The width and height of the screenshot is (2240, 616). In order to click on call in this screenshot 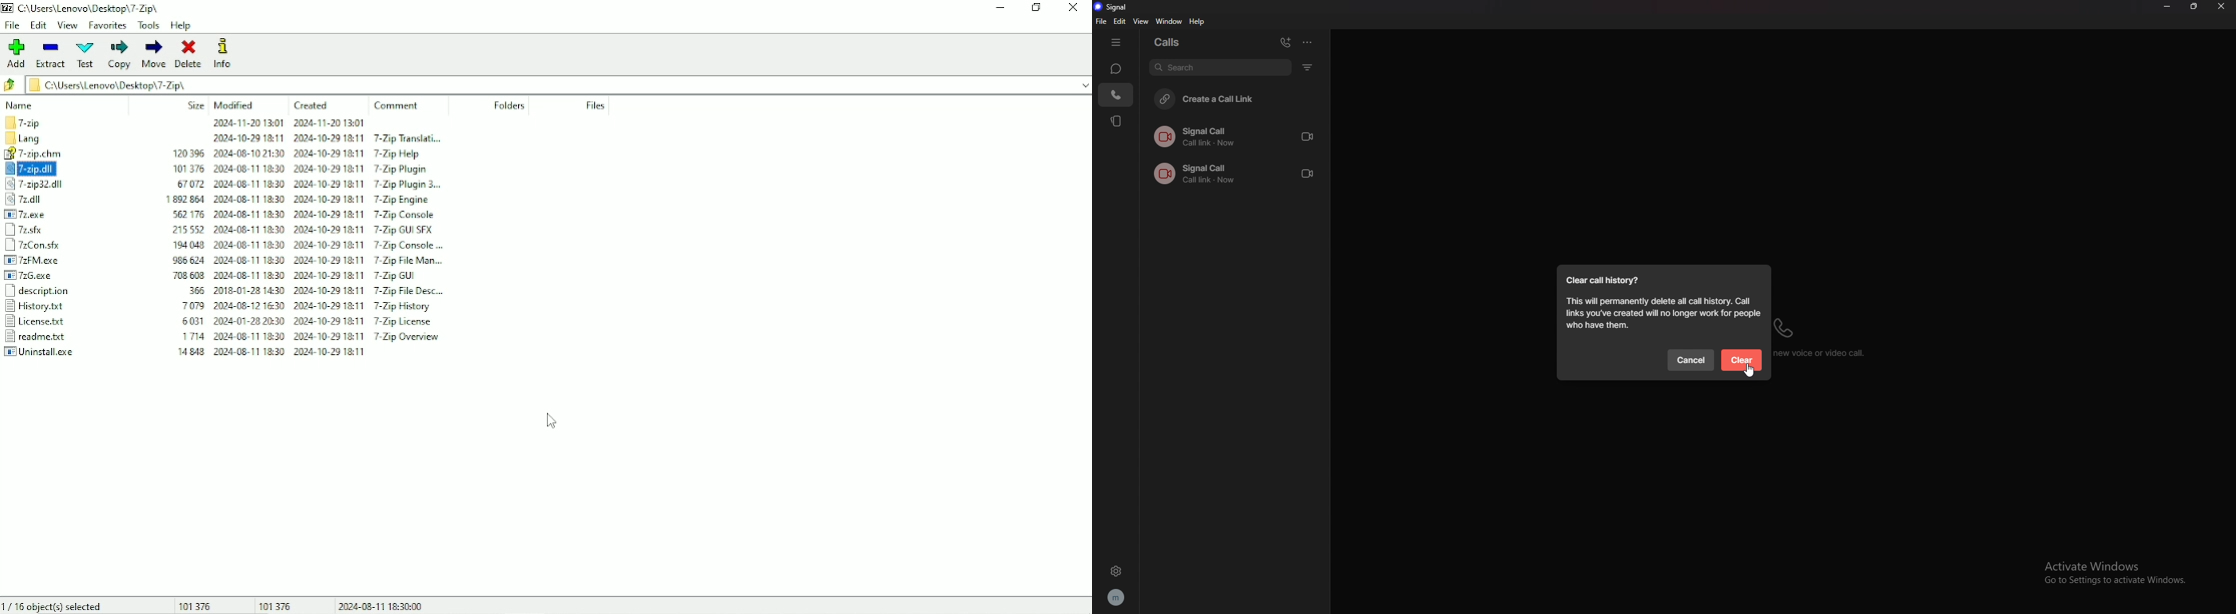, I will do `click(1236, 172)`.